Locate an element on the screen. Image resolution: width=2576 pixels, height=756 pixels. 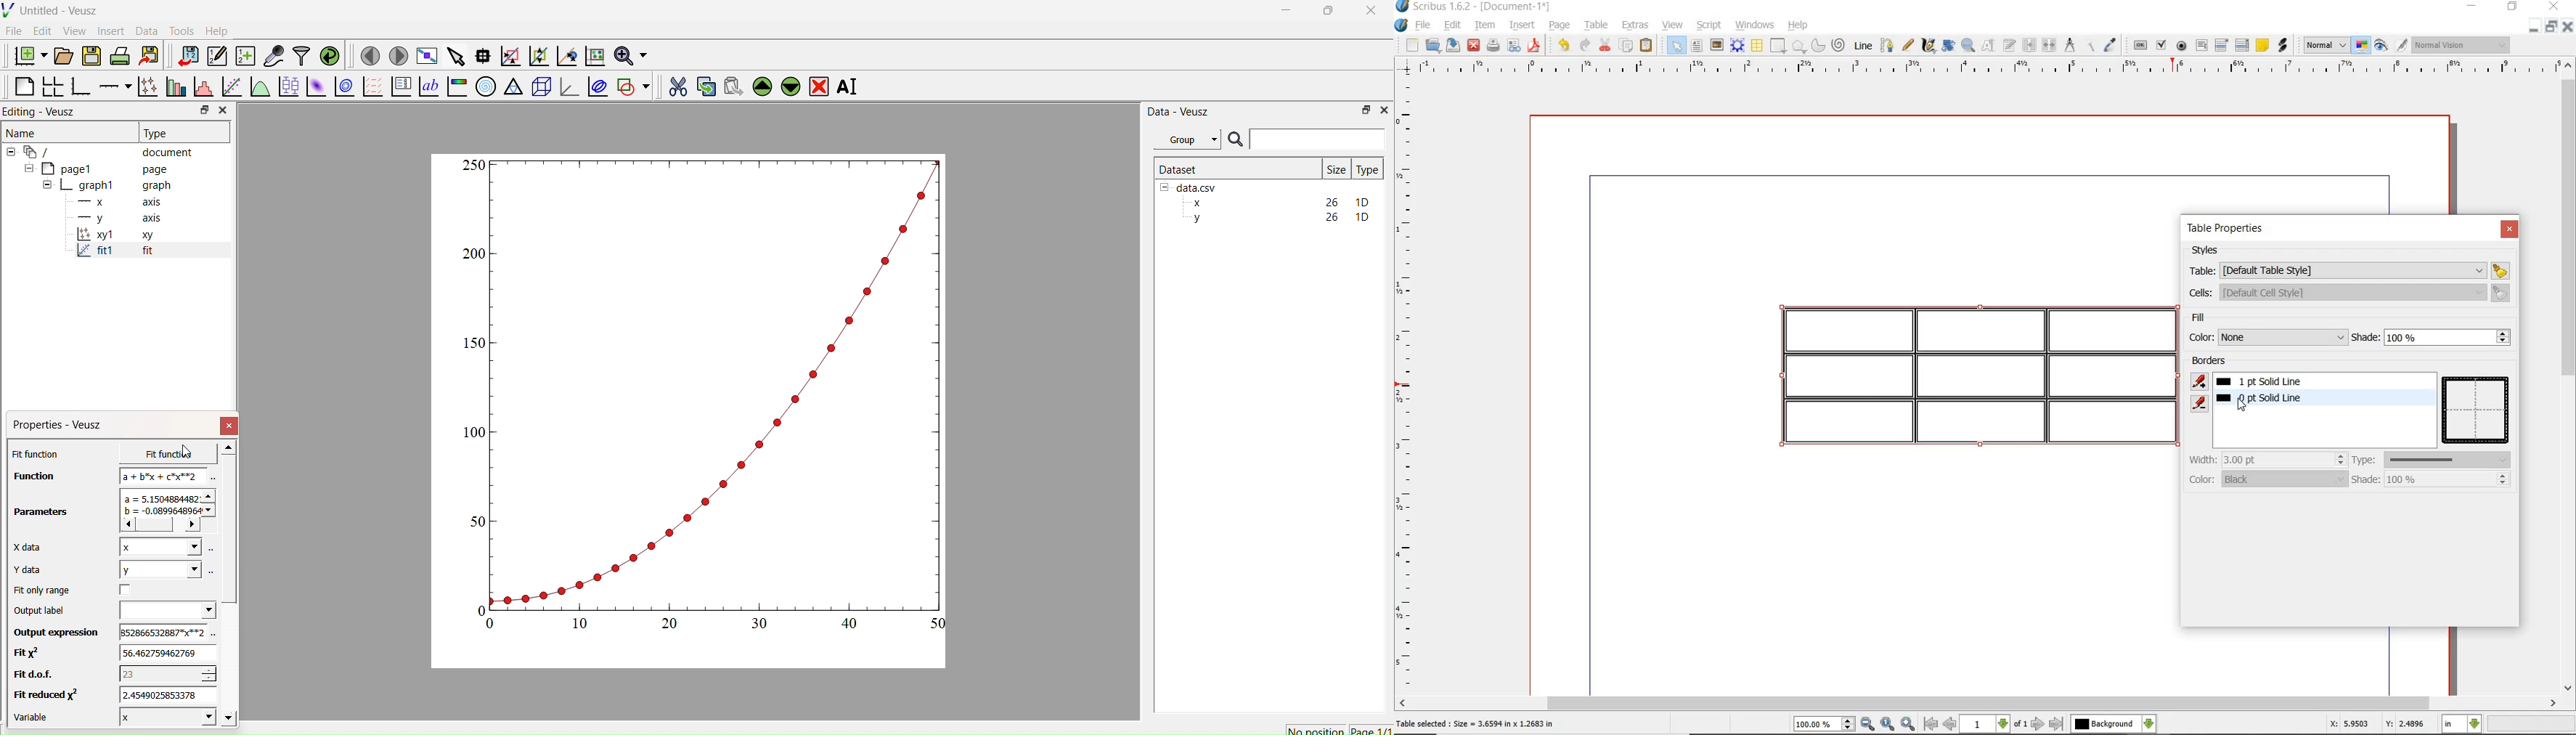
Edit or enter new dataset is located at coordinates (215, 56).